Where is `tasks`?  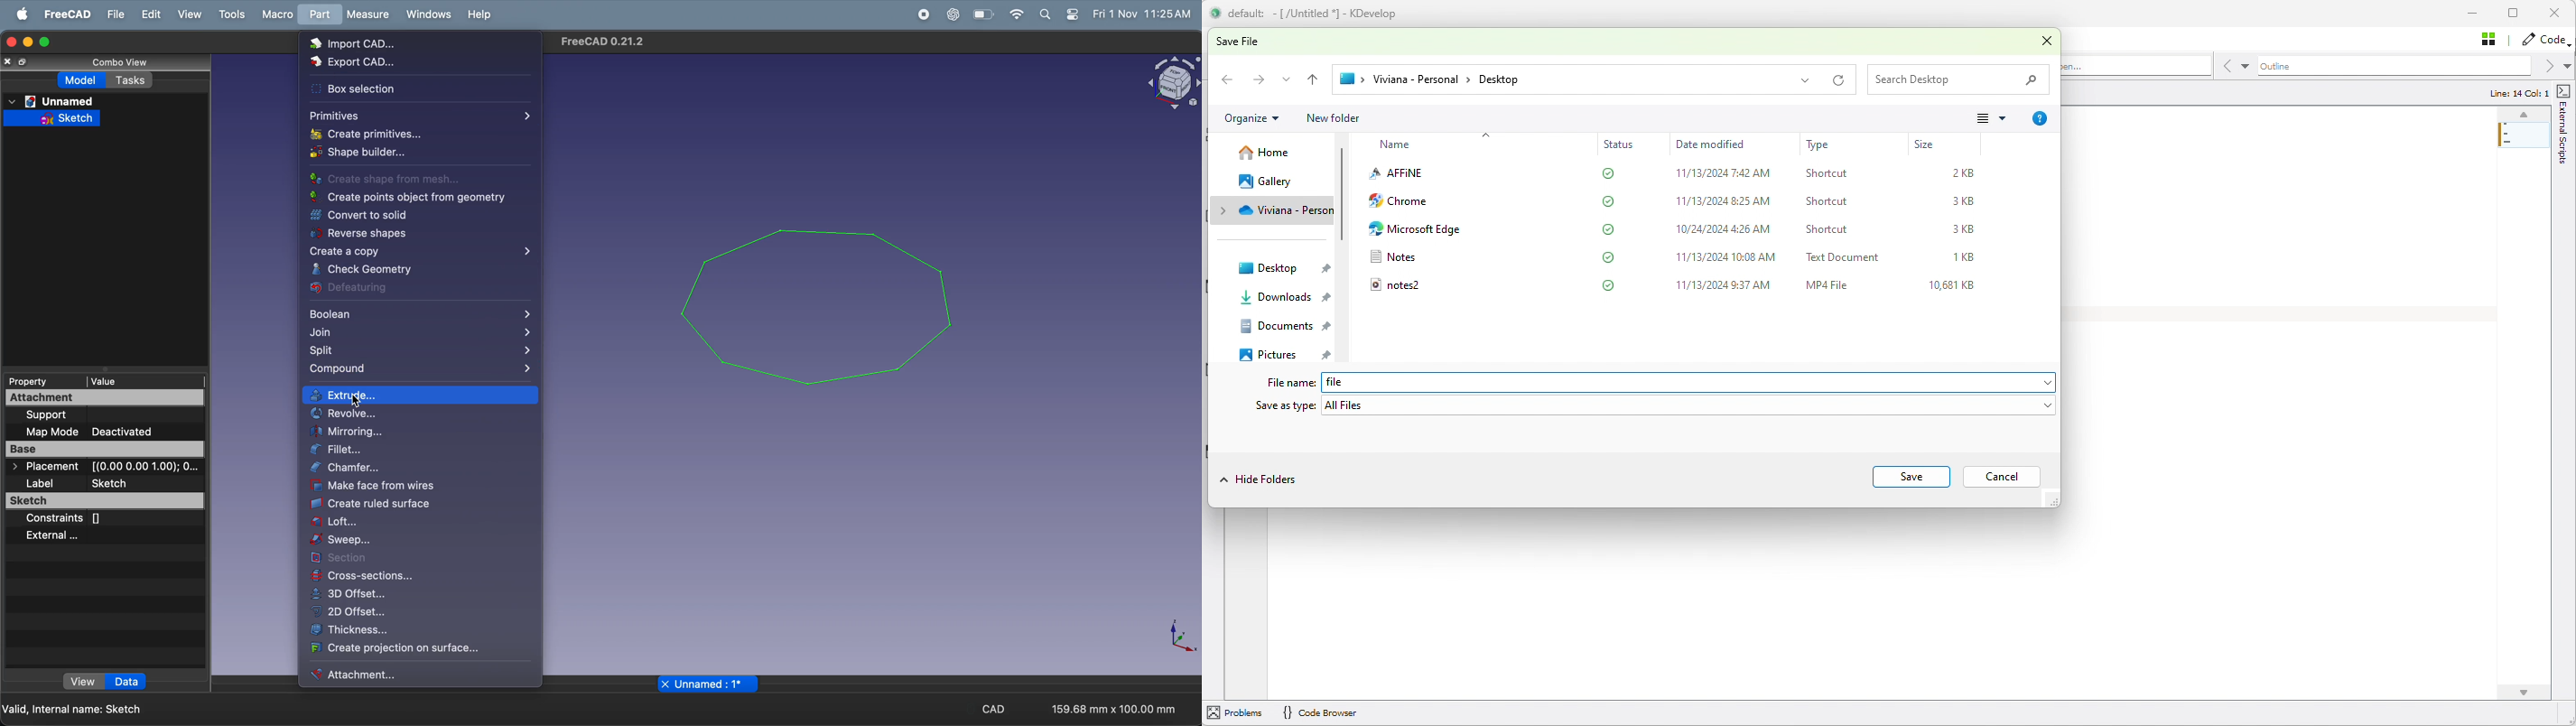
tasks is located at coordinates (130, 80).